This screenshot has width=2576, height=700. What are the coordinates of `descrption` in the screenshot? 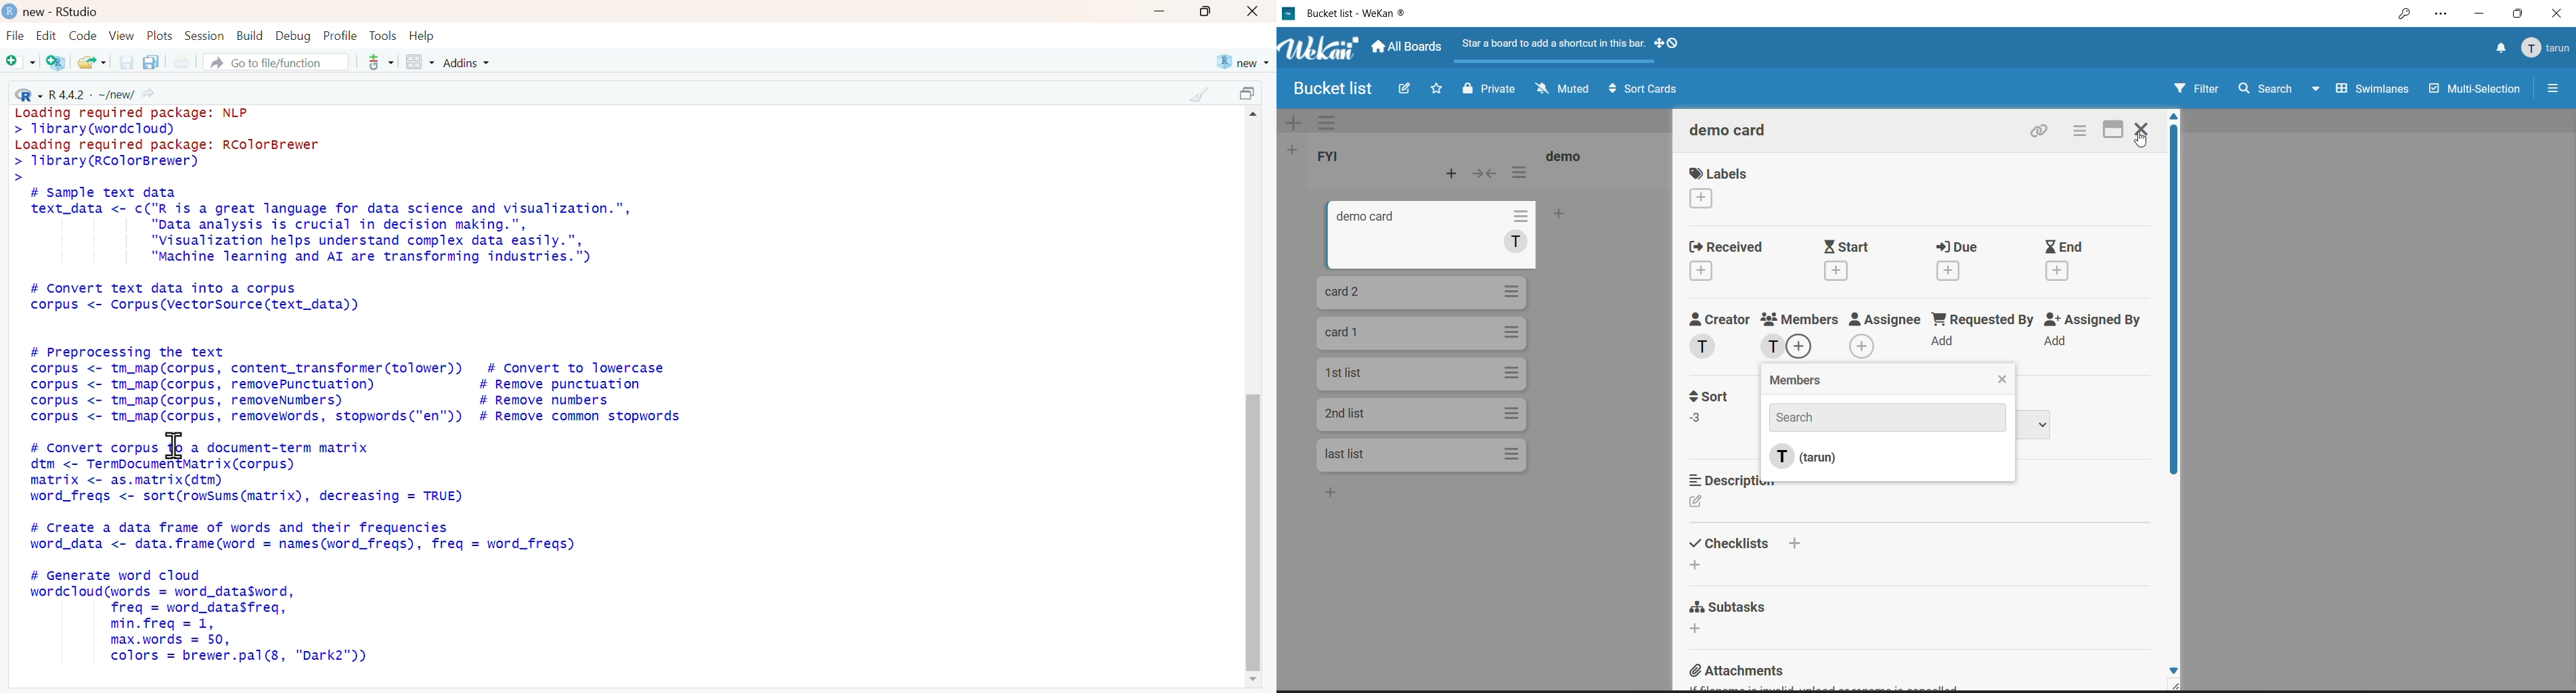 It's located at (1742, 481).